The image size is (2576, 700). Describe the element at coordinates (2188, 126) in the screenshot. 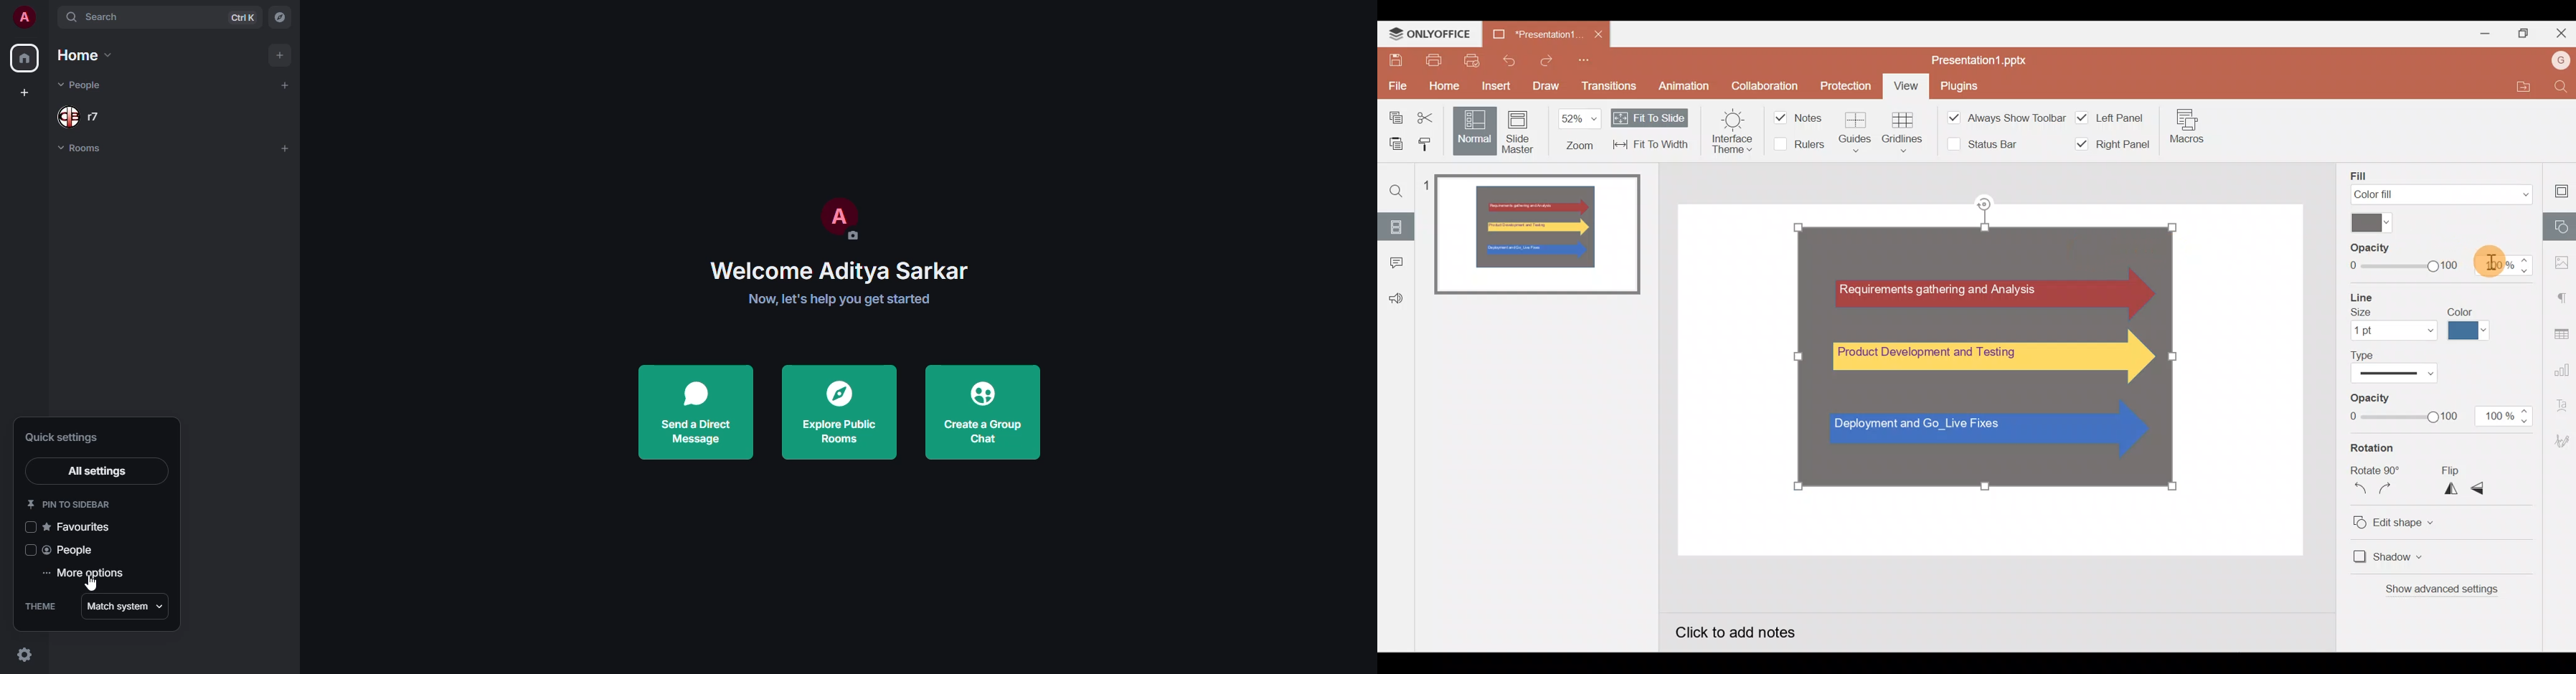

I see `Macros` at that location.